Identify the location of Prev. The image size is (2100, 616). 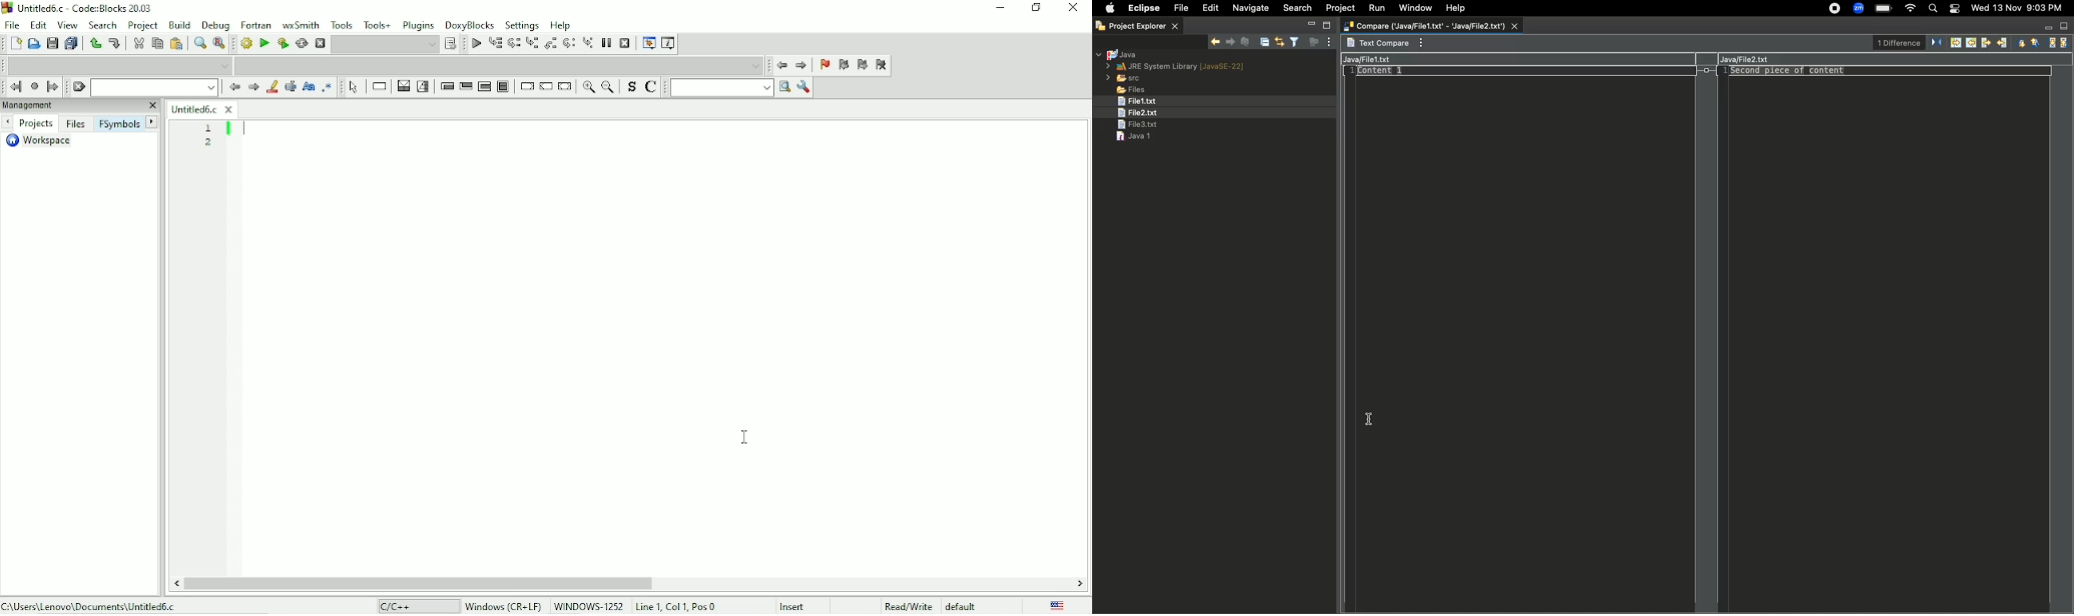
(234, 88).